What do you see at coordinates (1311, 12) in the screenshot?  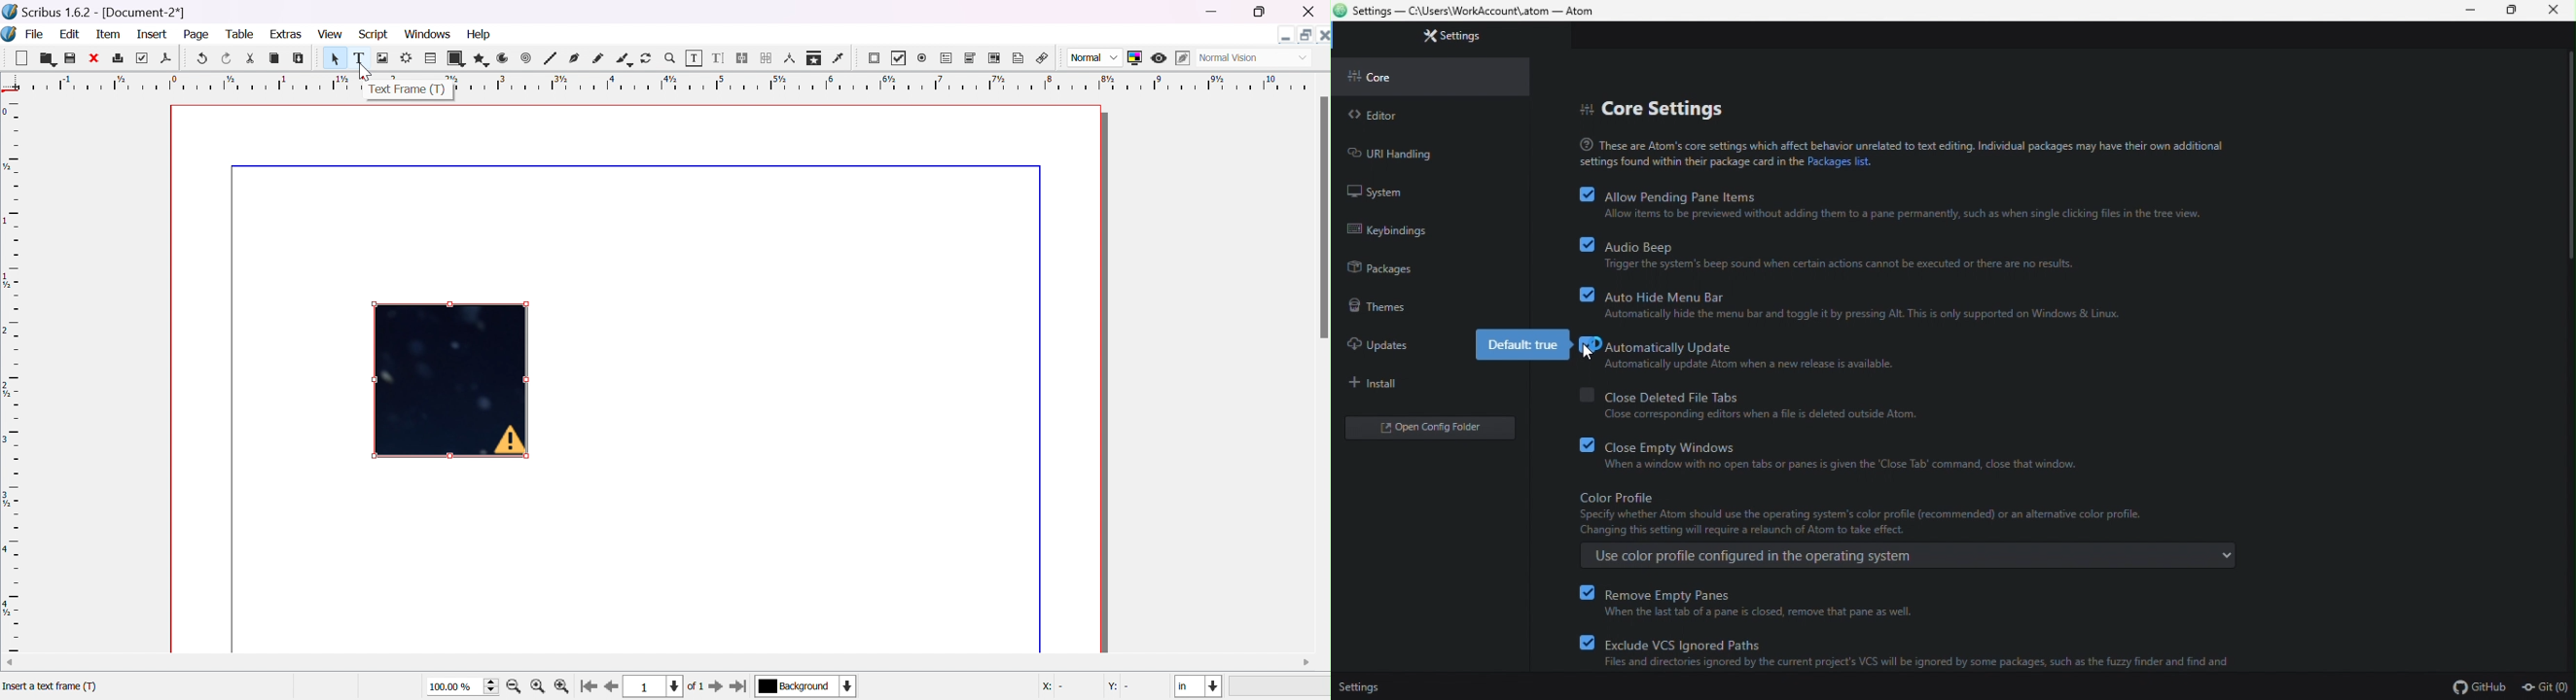 I see `close` at bounding box center [1311, 12].